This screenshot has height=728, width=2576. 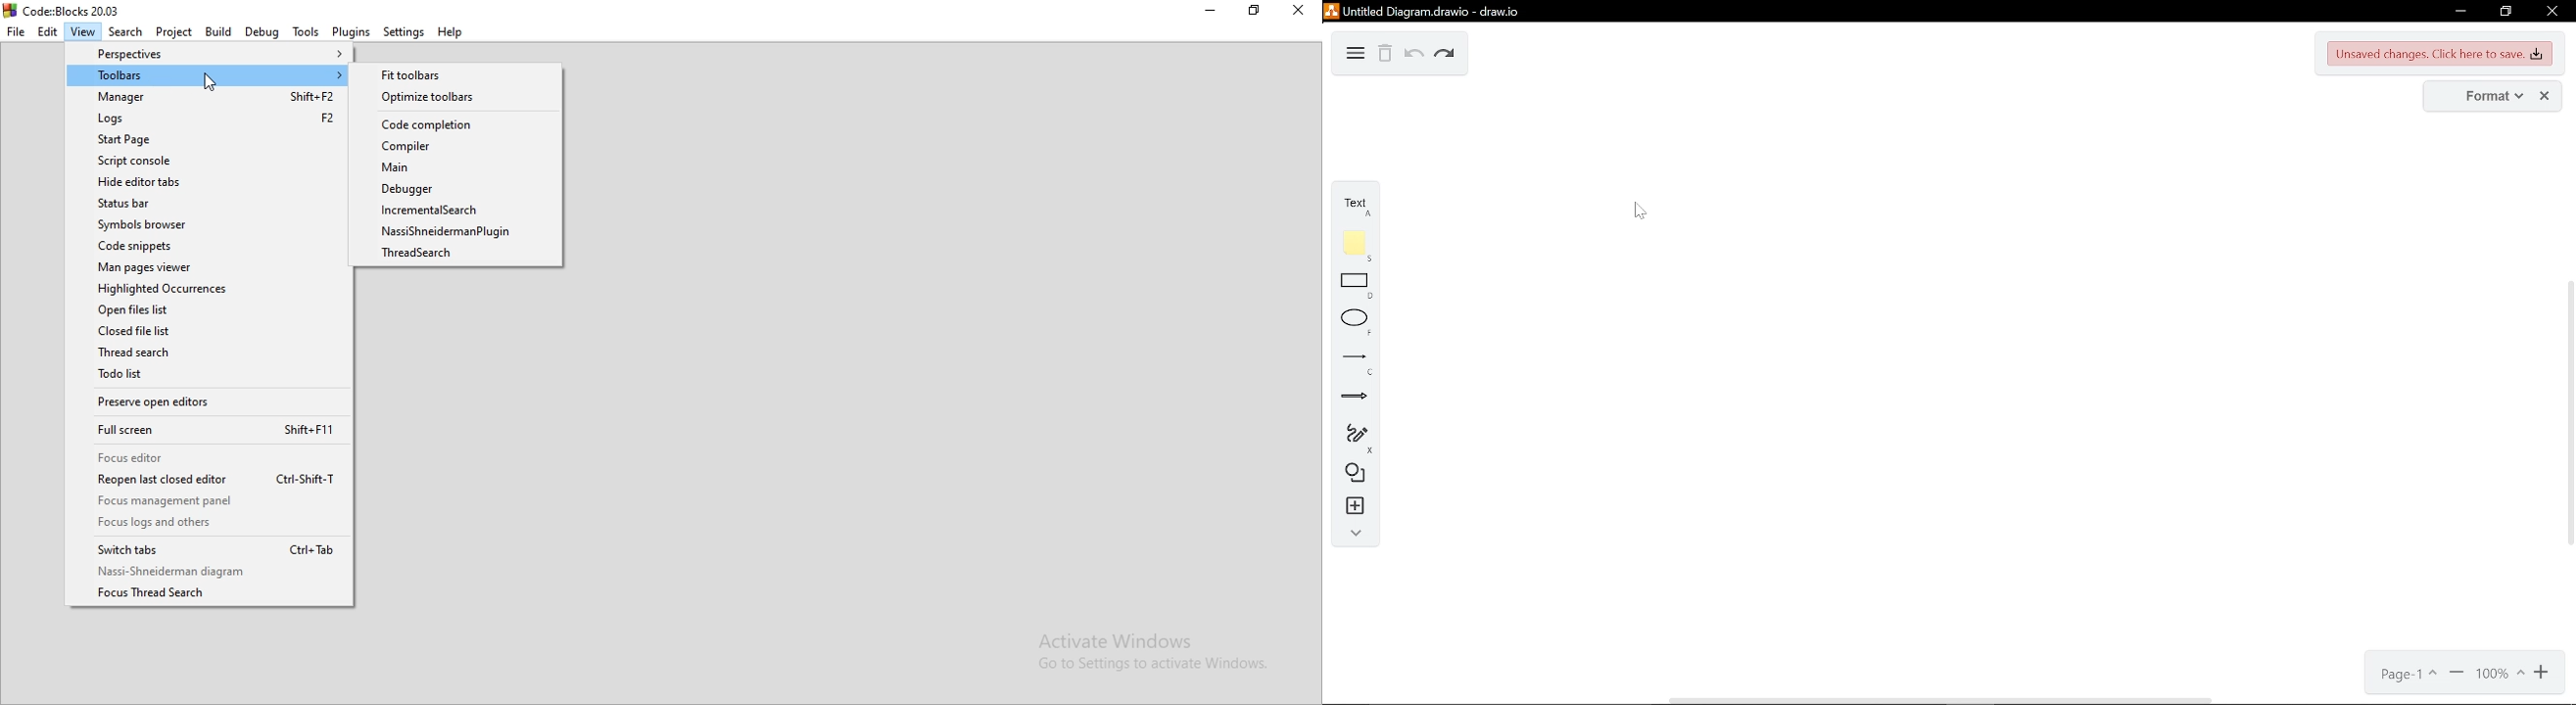 I want to click on Reopen last closed editor, so click(x=212, y=479).